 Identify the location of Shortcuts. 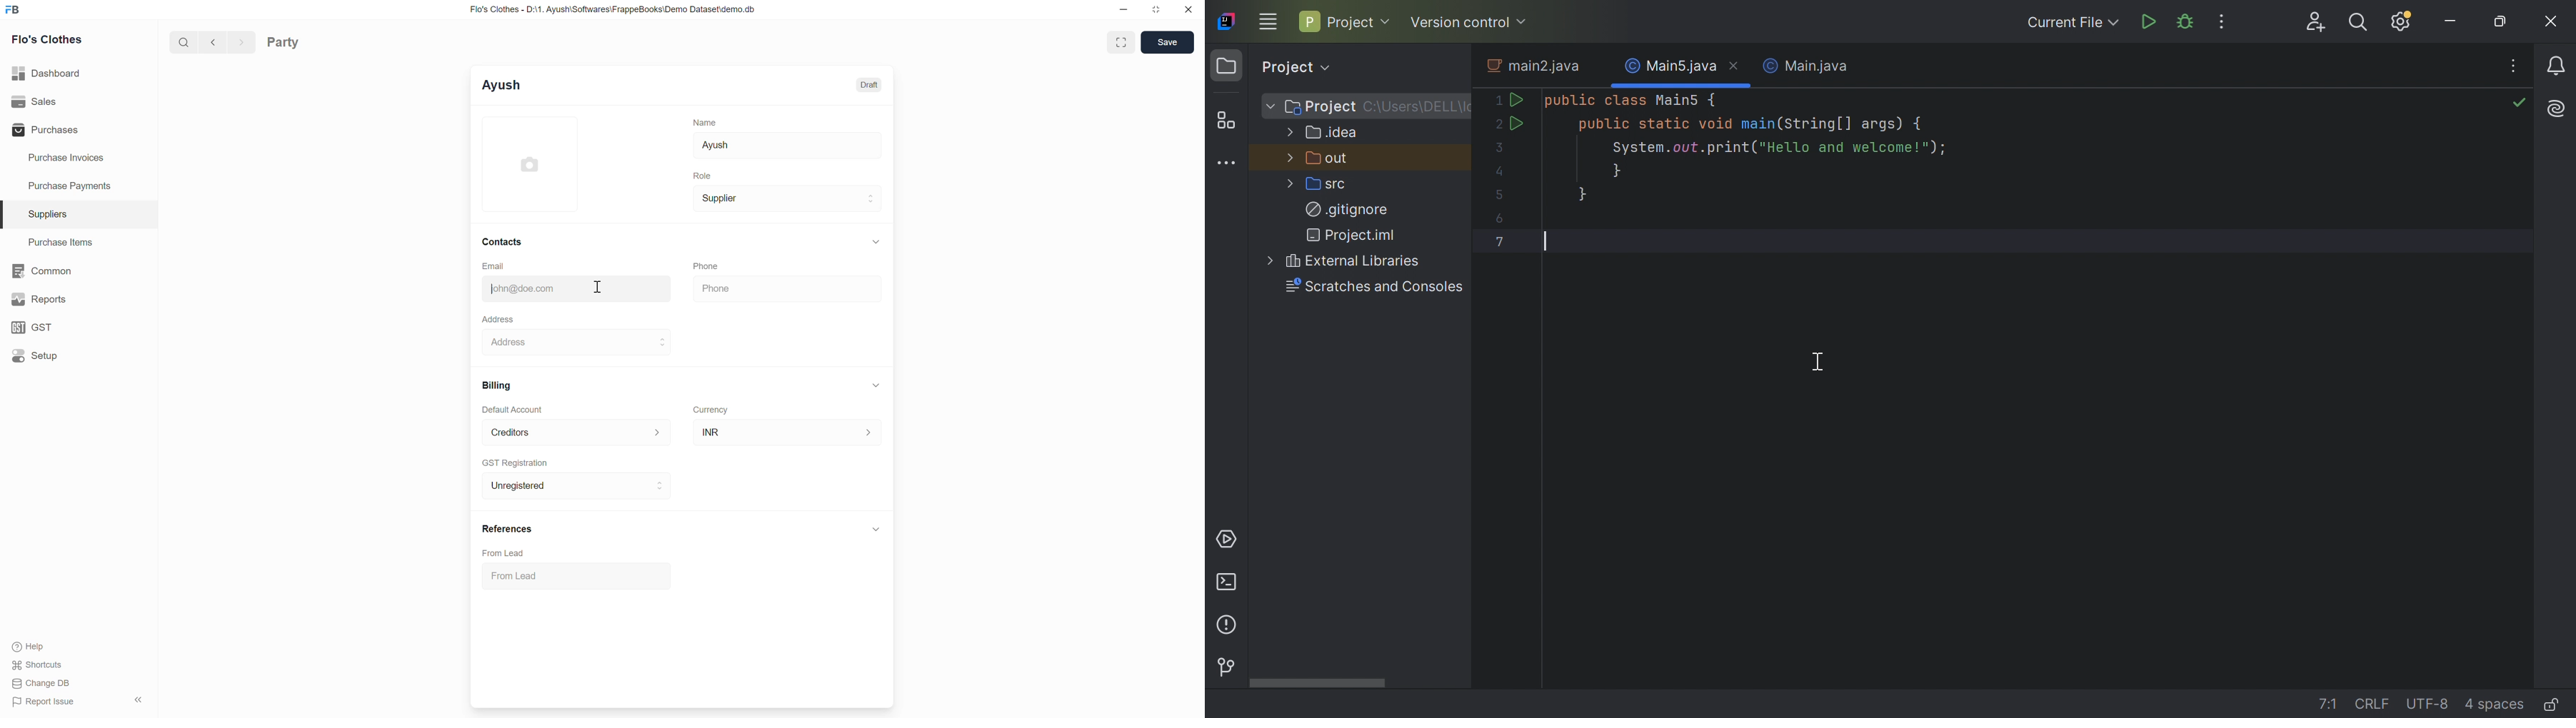
(38, 665).